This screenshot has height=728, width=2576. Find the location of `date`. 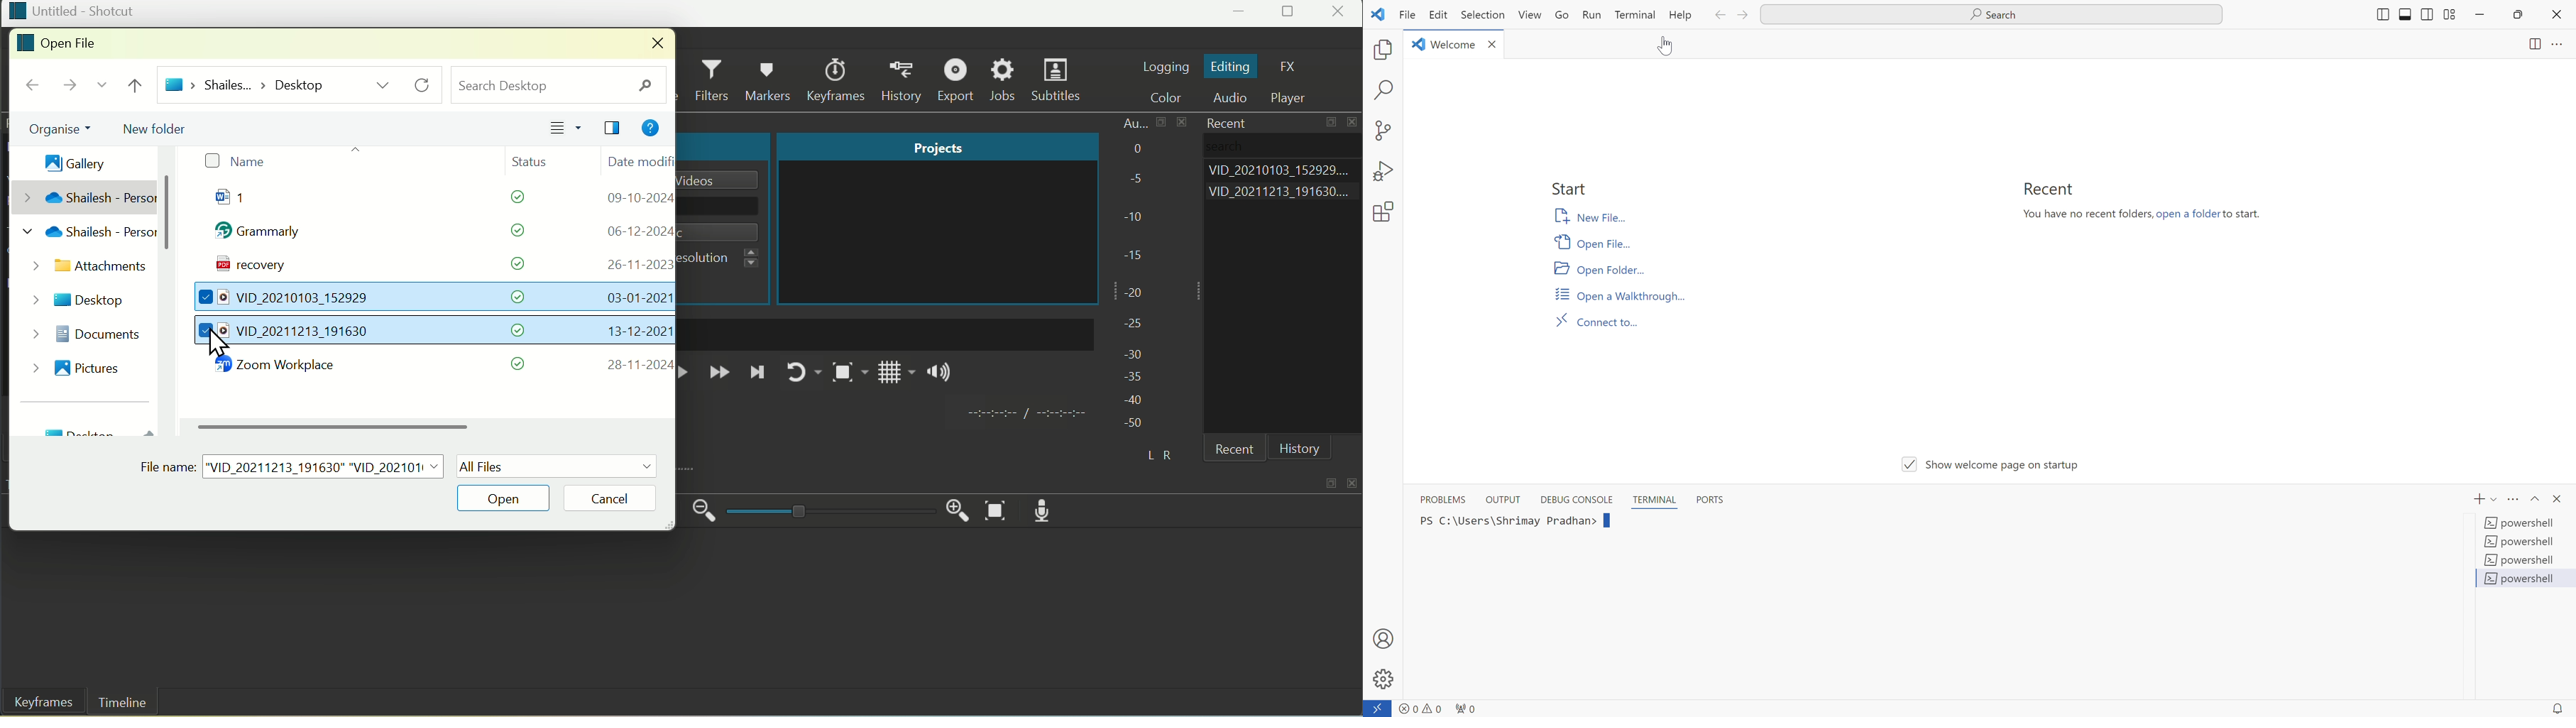

date is located at coordinates (637, 199).